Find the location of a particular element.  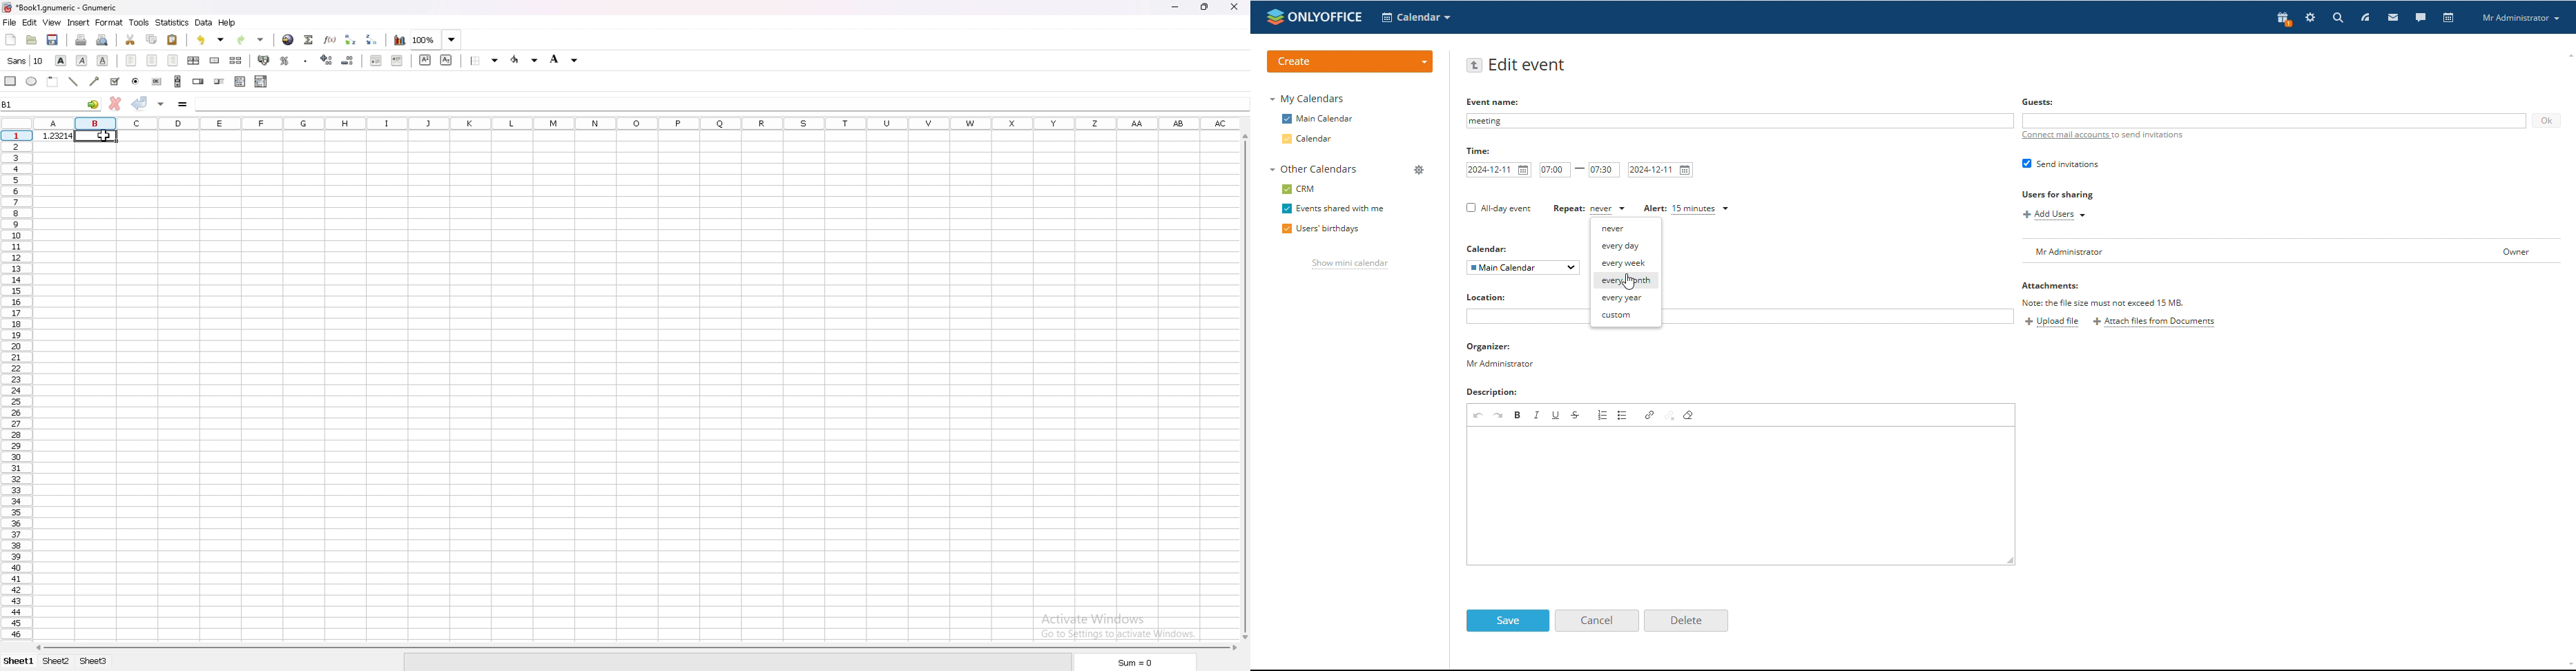

new is located at coordinates (11, 39).